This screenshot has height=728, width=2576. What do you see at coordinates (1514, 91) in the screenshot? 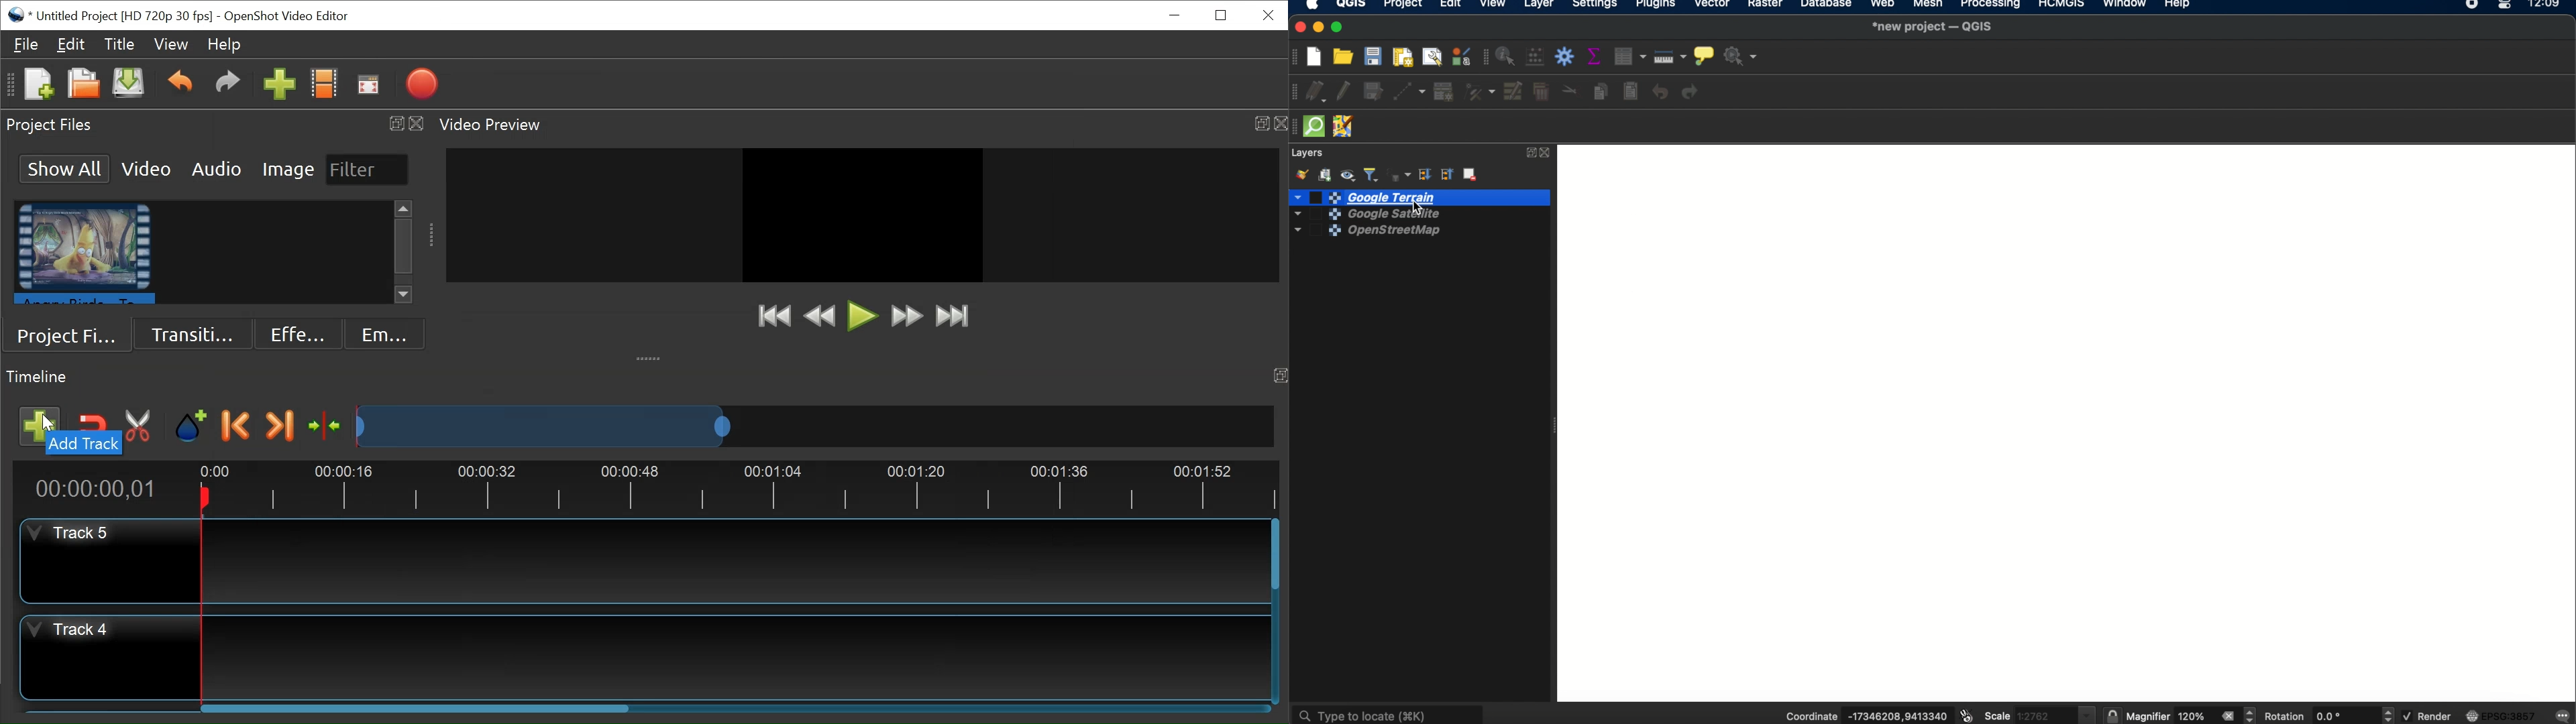
I see `modify` at bounding box center [1514, 91].